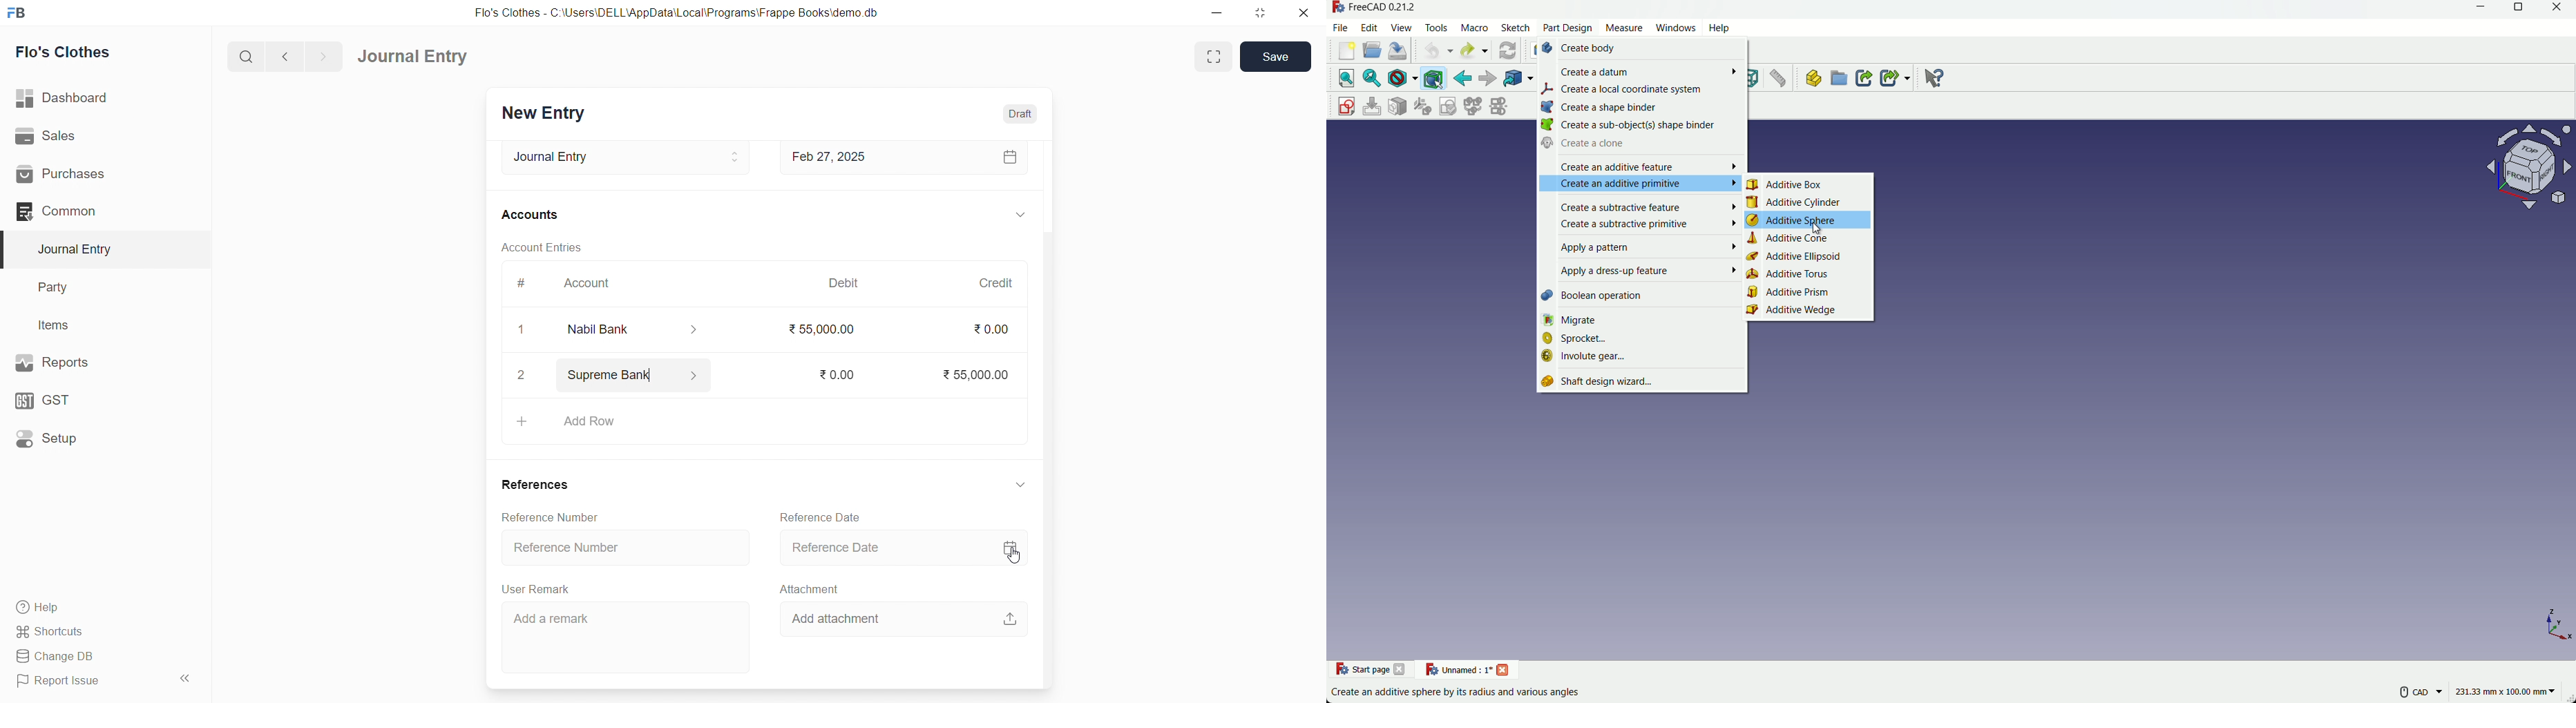 Image resolution: width=2576 pixels, height=728 pixels. I want to click on 1, so click(523, 330).